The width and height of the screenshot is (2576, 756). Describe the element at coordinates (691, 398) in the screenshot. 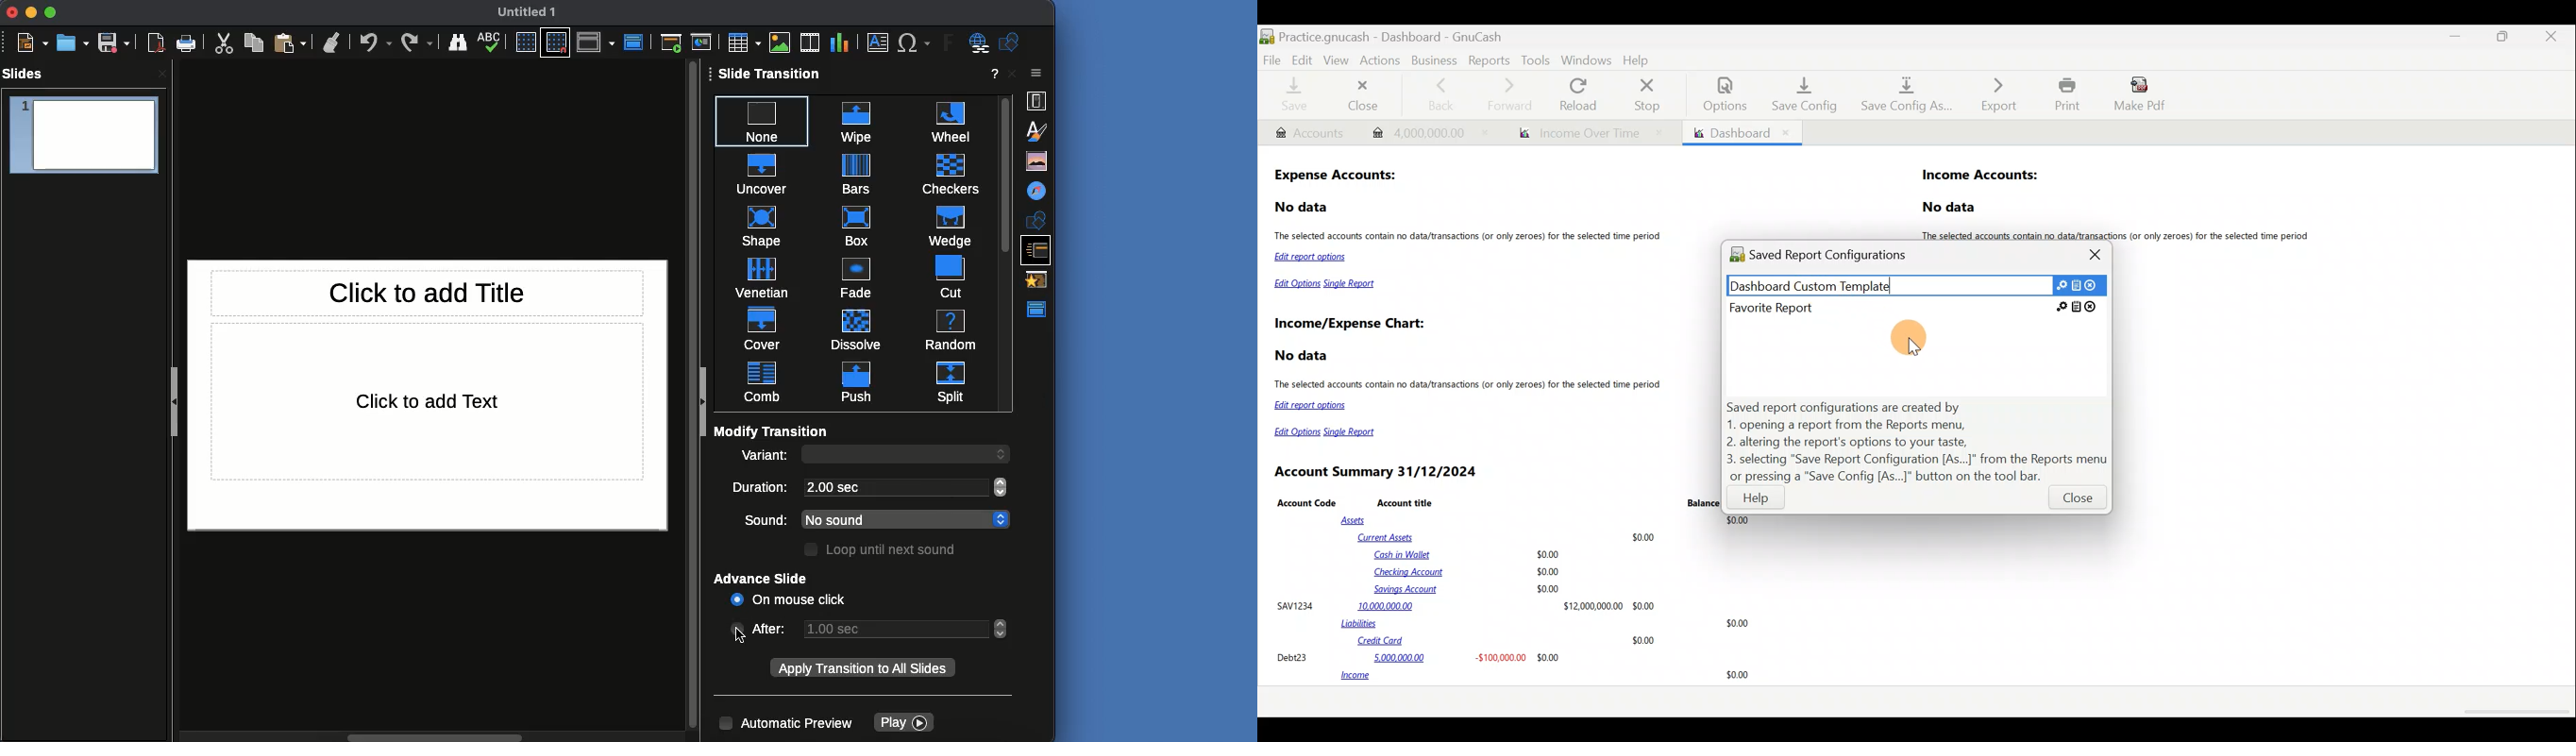

I see `scroll` at that location.